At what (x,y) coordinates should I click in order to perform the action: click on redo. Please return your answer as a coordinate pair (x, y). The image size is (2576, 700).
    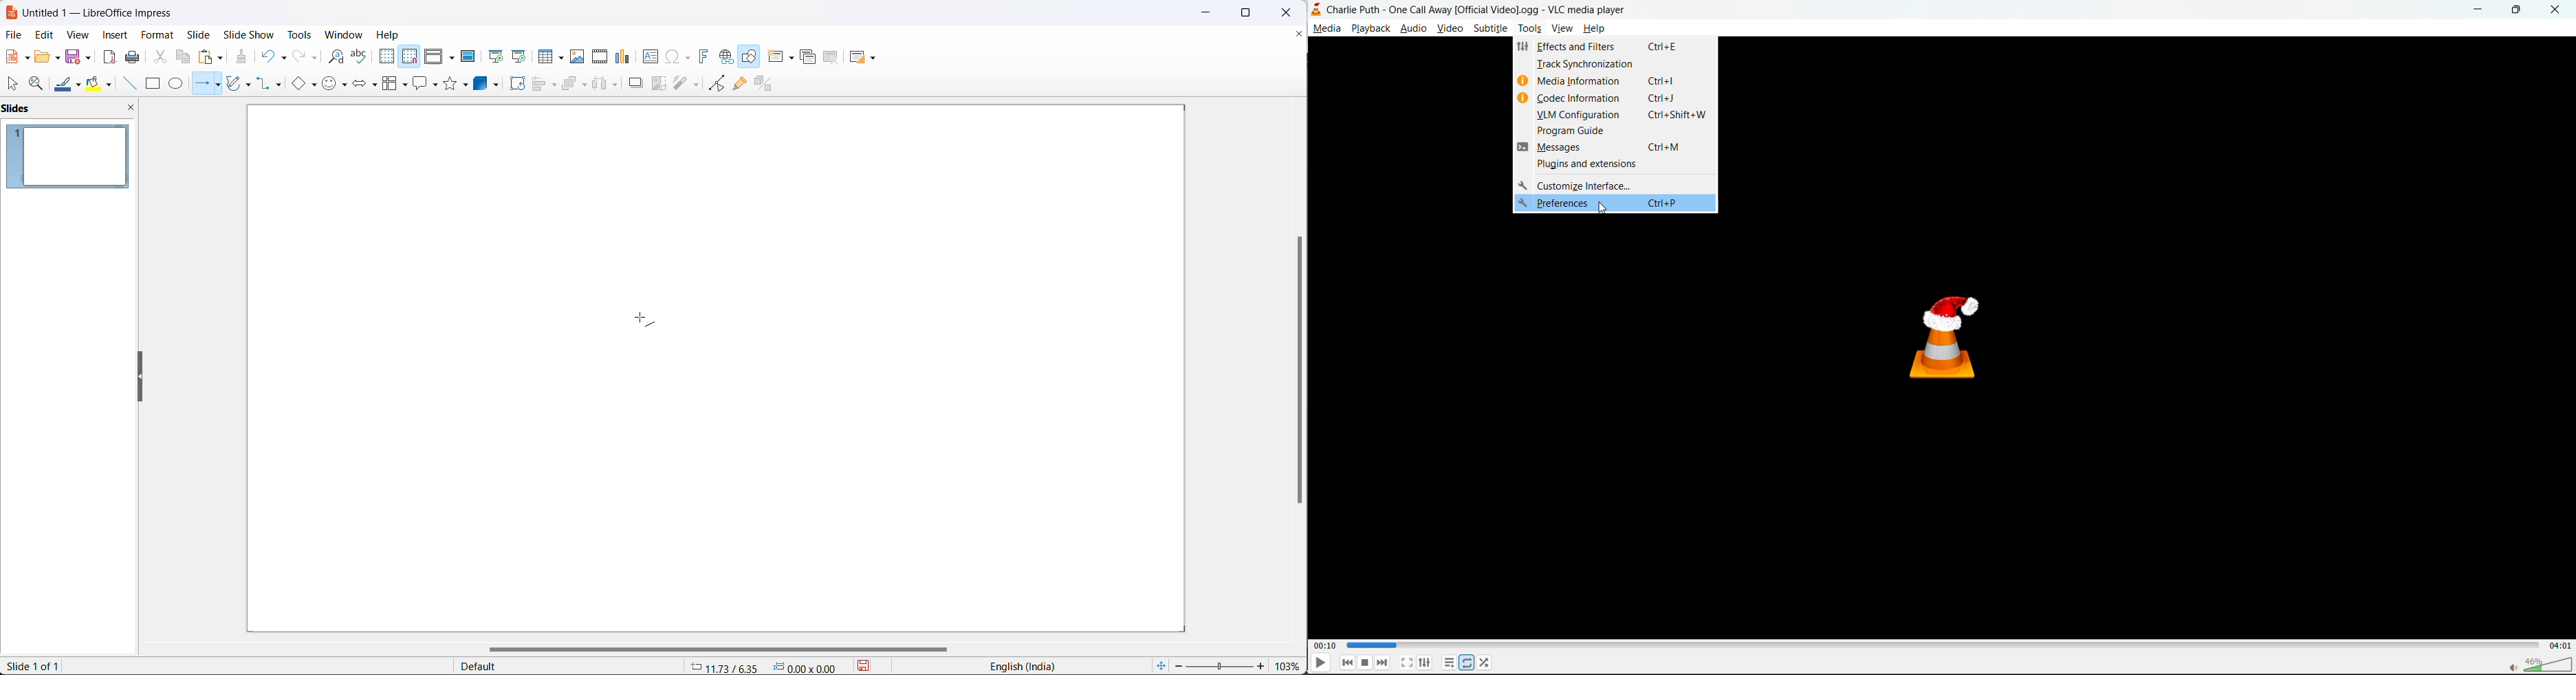
    Looking at the image, I should click on (303, 57).